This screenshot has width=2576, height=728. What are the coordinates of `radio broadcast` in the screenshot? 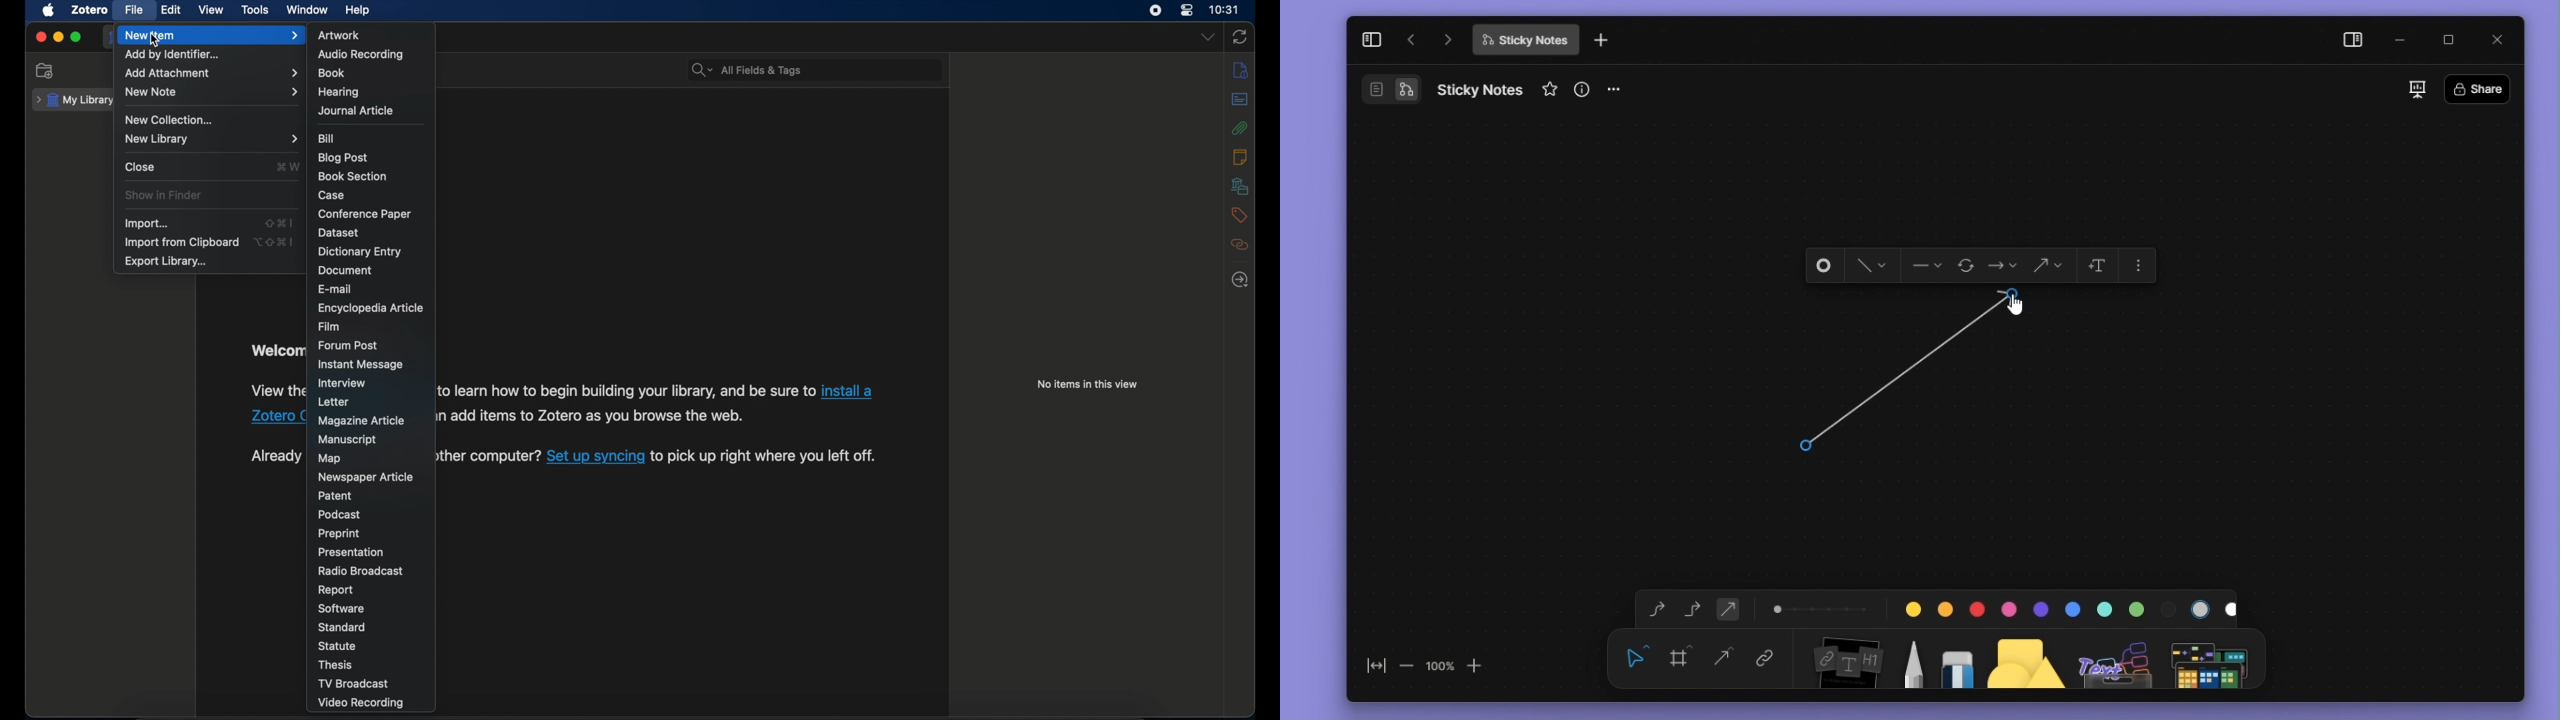 It's located at (361, 571).